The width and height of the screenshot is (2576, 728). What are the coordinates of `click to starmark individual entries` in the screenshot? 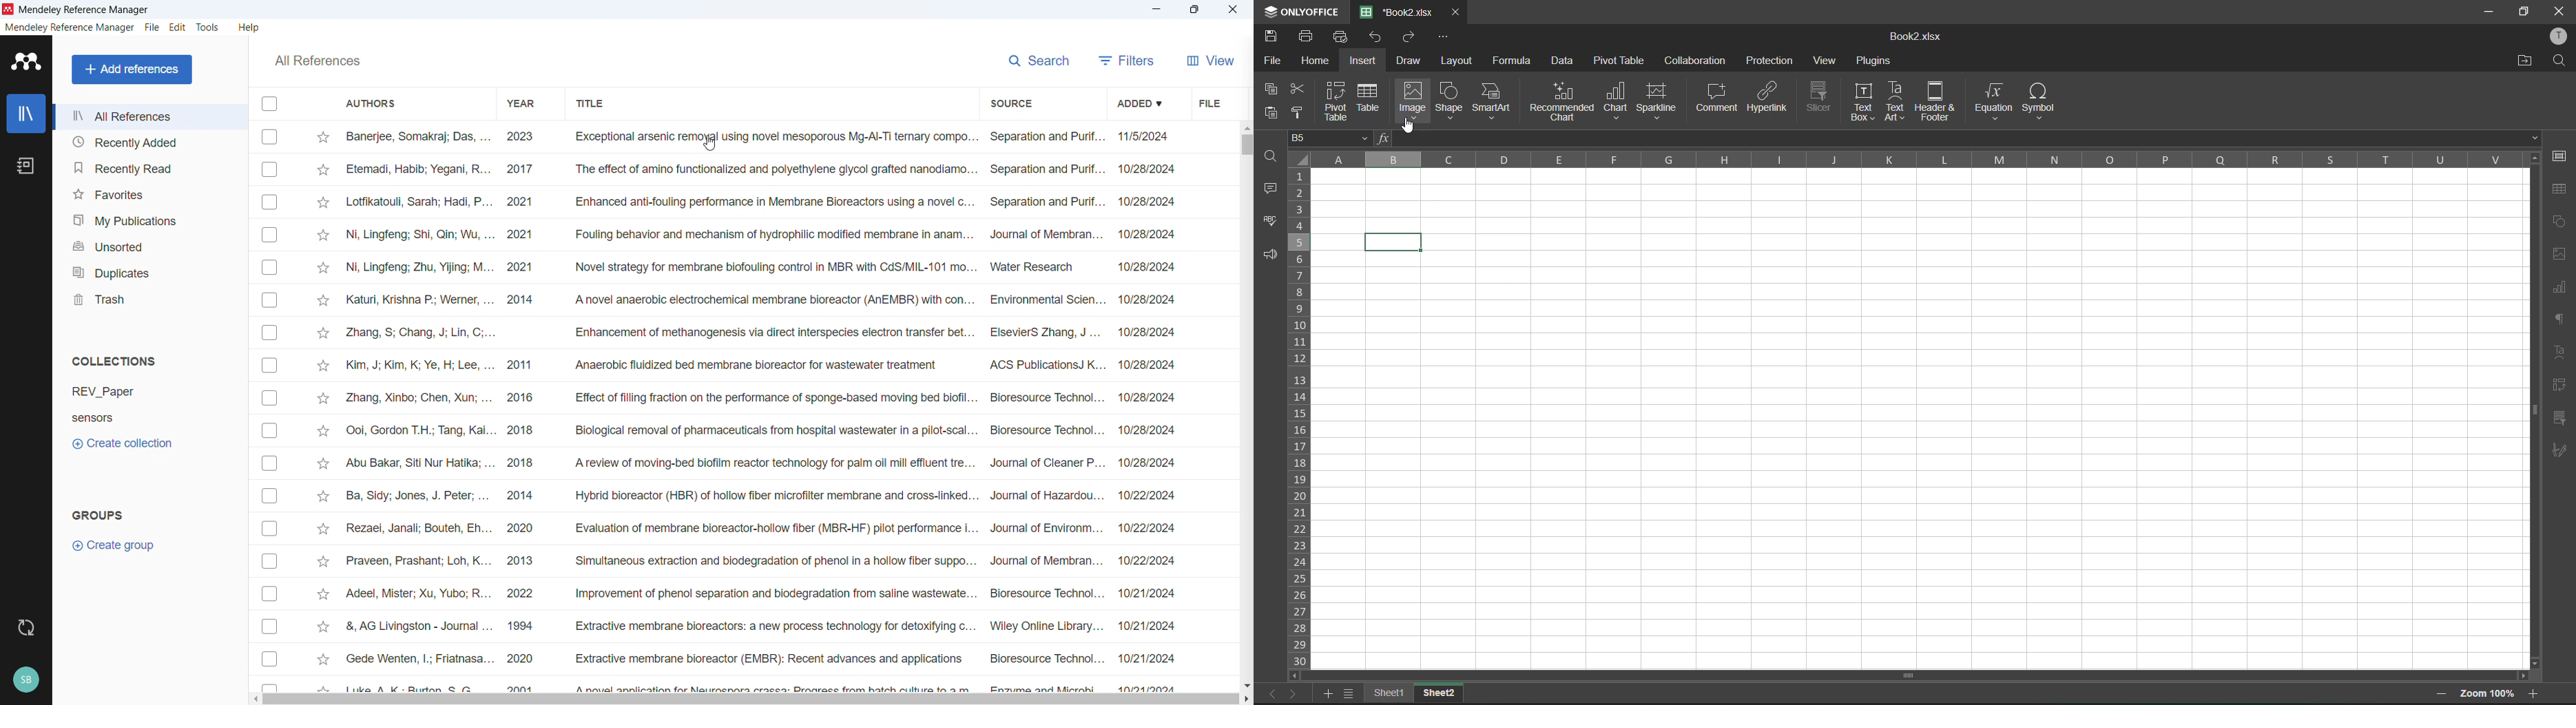 It's located at (323, 204).